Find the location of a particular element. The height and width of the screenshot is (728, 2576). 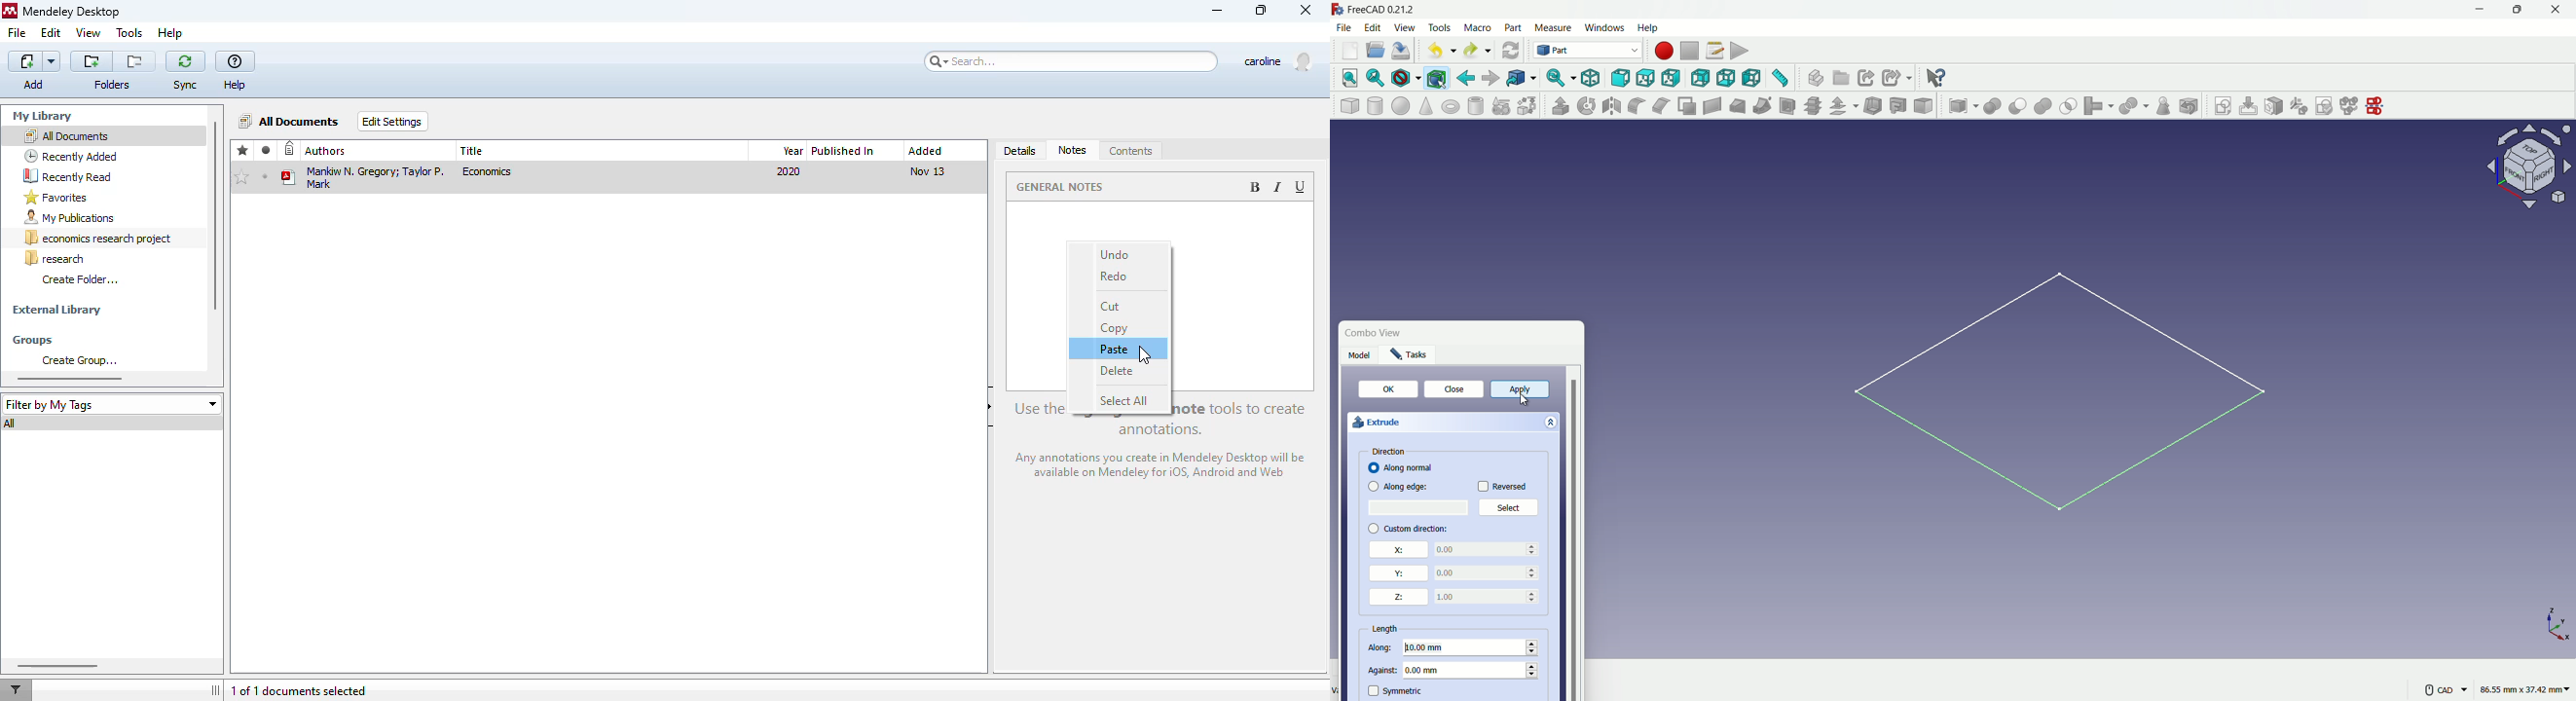

vertical scrollbar is located at coordinates (1576, 534).